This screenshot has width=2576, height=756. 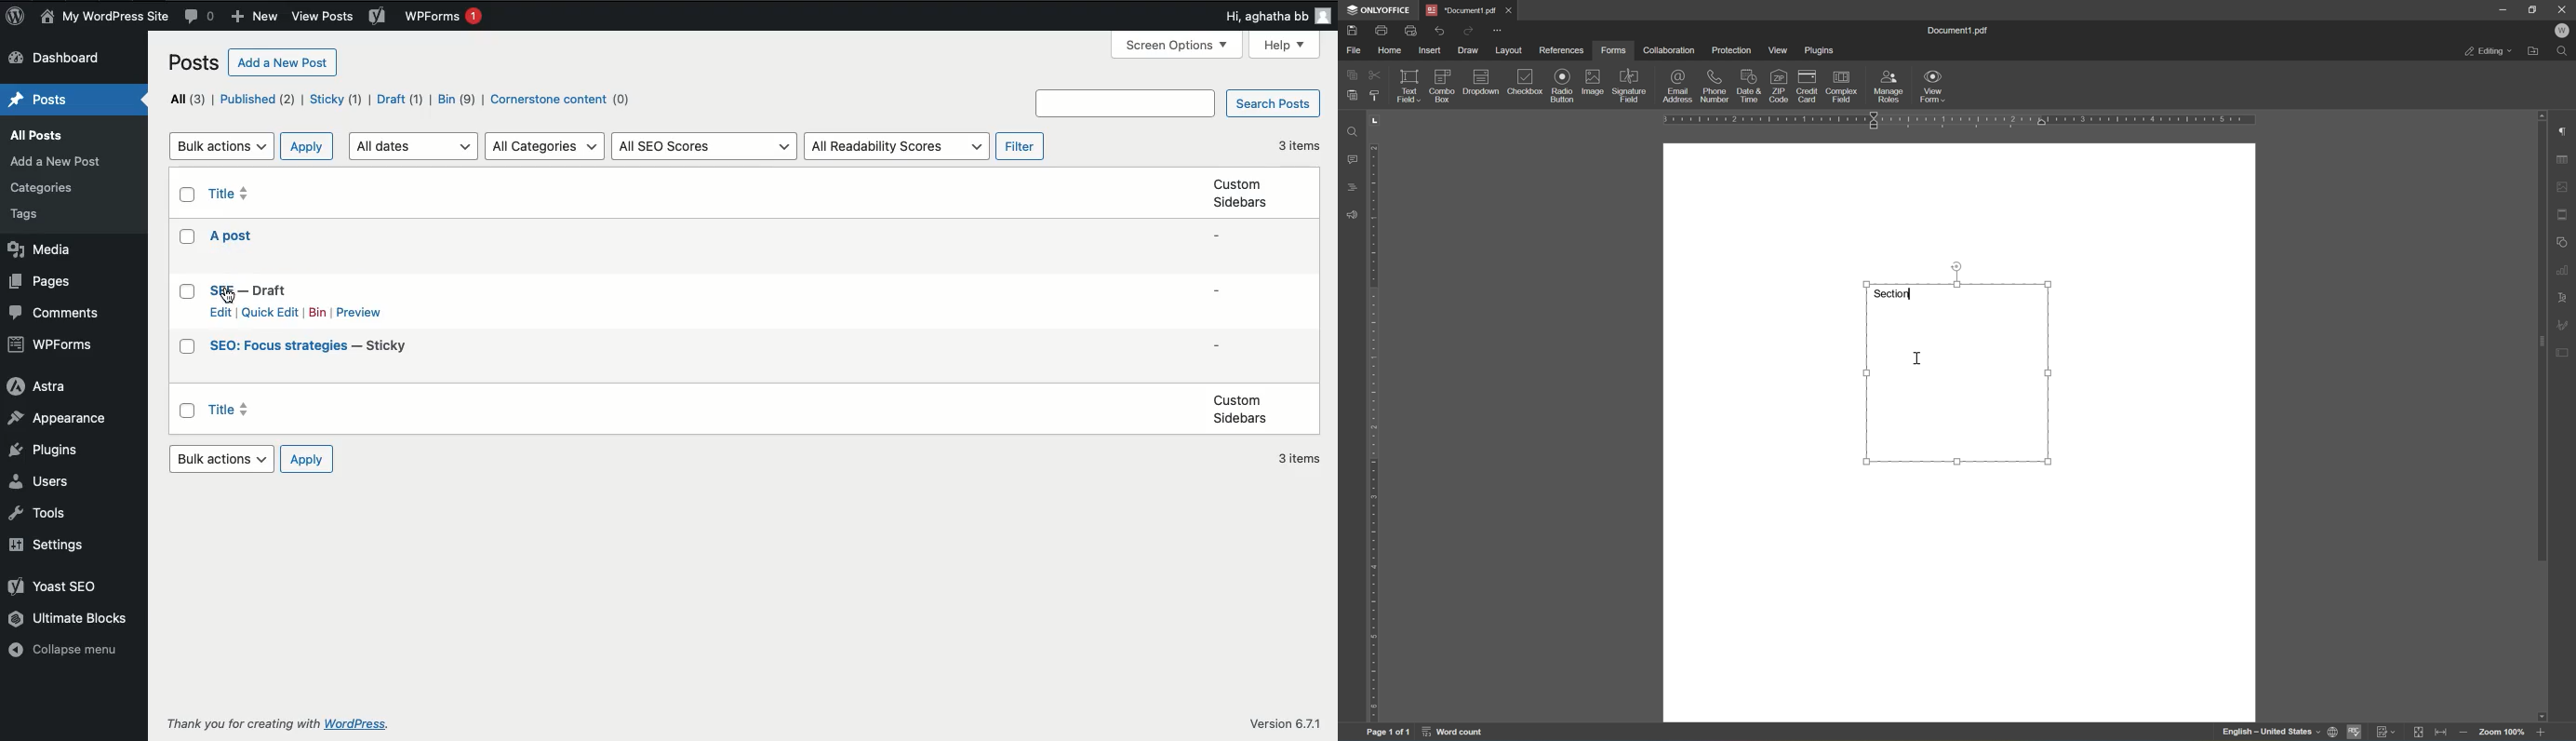 I want to click on protection, so click(x=1733, y=50).